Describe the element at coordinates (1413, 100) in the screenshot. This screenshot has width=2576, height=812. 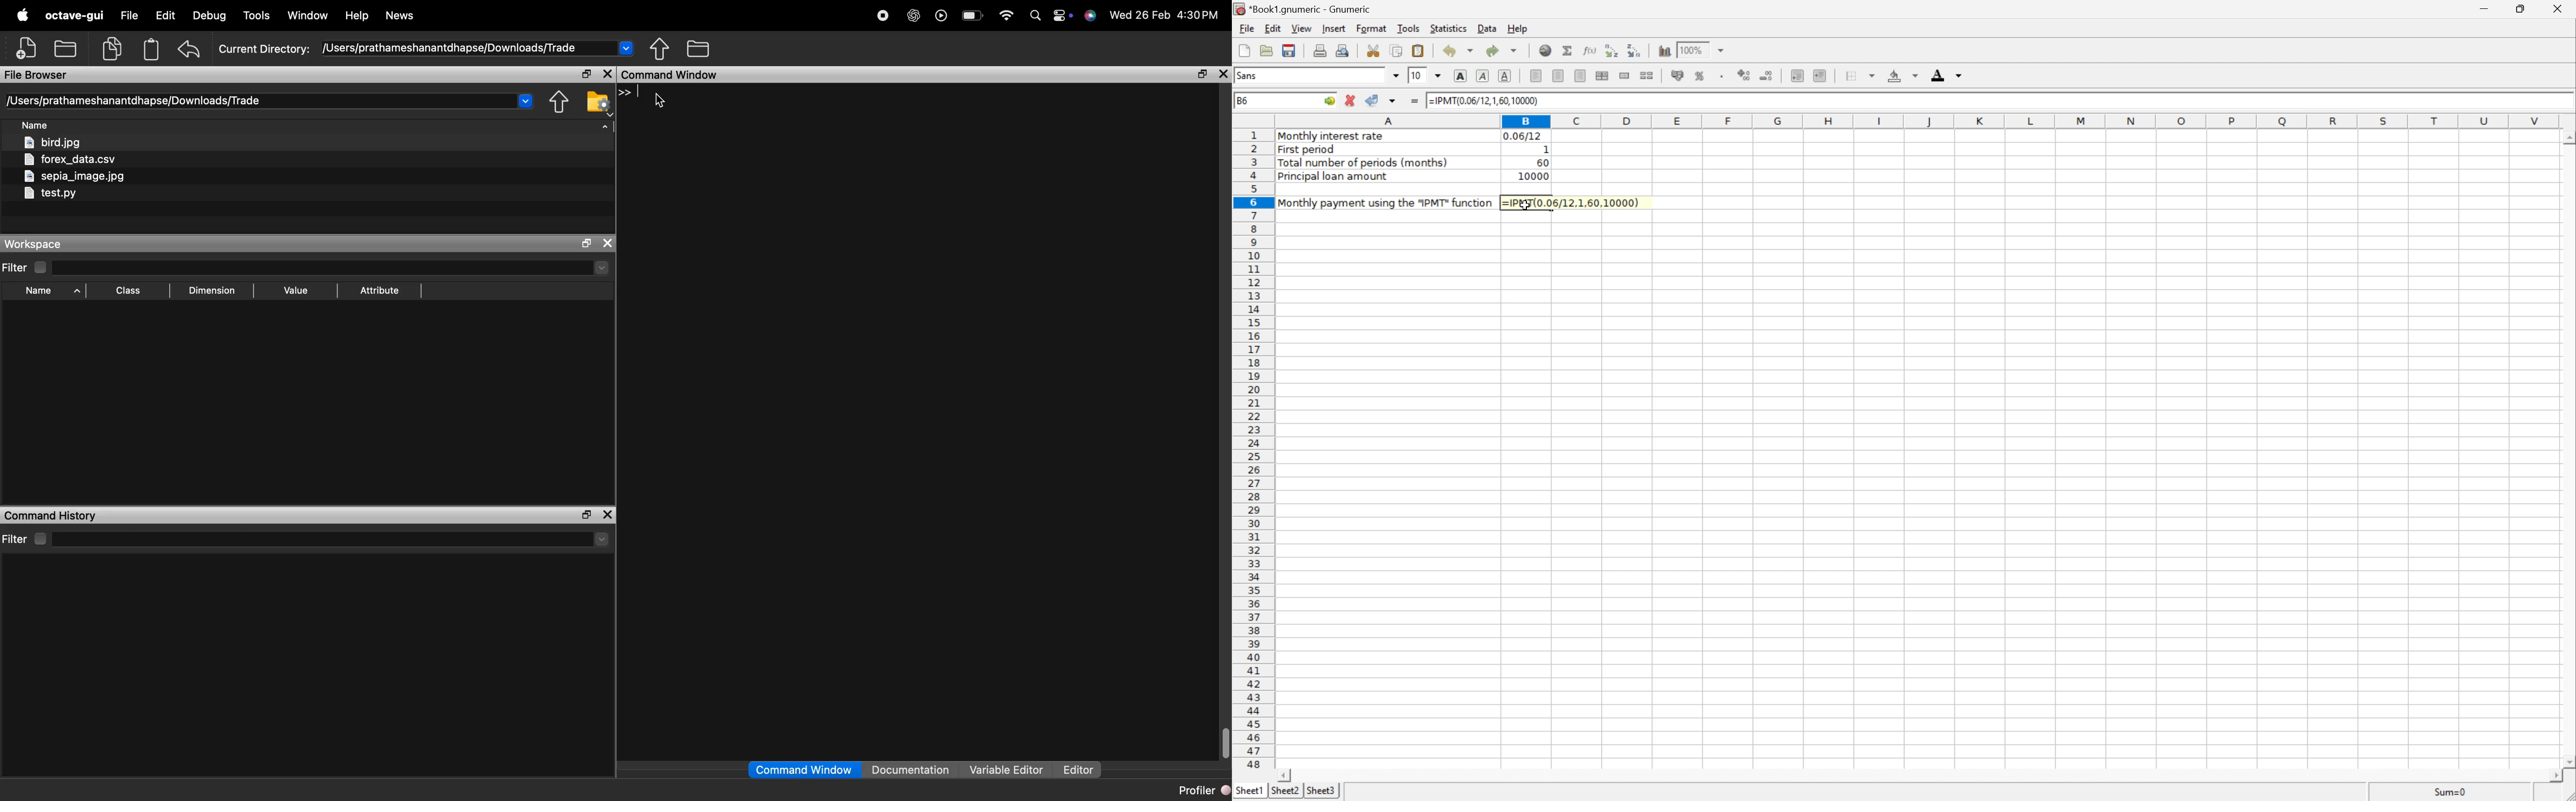
I see `Enter formula` at that location.